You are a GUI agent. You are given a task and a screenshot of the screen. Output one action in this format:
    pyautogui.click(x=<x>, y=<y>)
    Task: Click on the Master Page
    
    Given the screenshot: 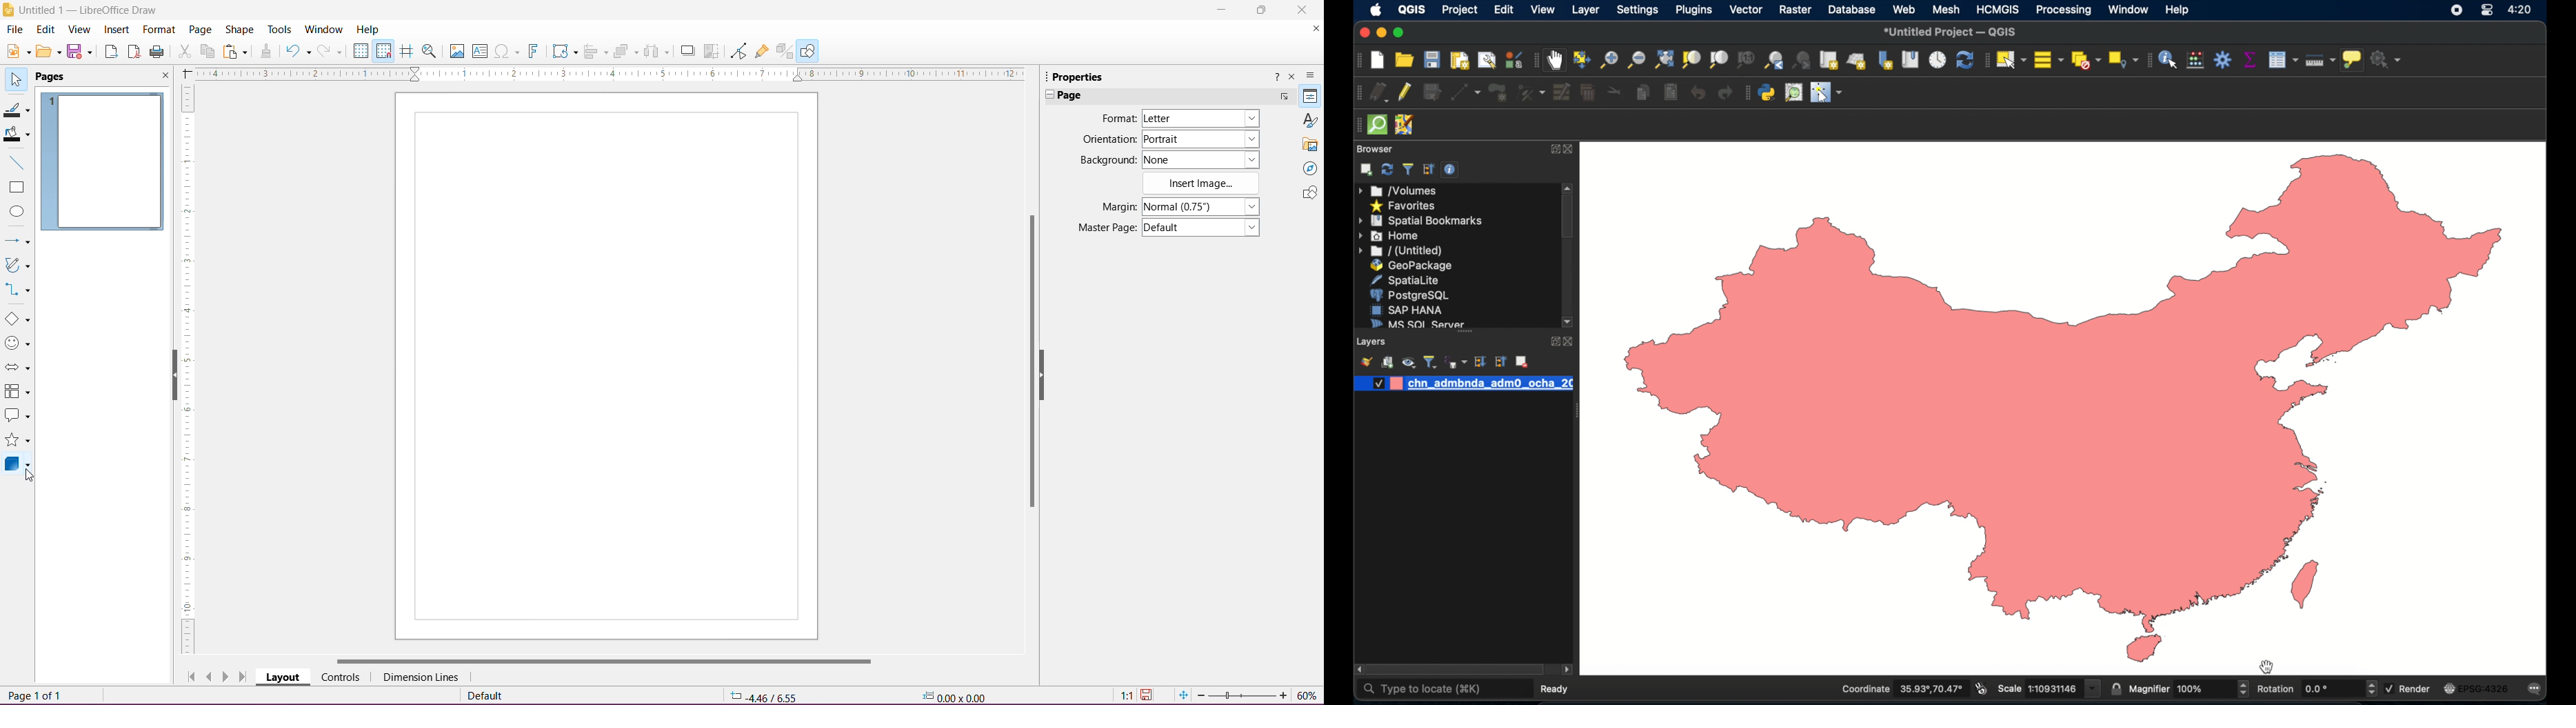 What is the action you would take?
    pyautogui.click(x=1105, y=227)
    